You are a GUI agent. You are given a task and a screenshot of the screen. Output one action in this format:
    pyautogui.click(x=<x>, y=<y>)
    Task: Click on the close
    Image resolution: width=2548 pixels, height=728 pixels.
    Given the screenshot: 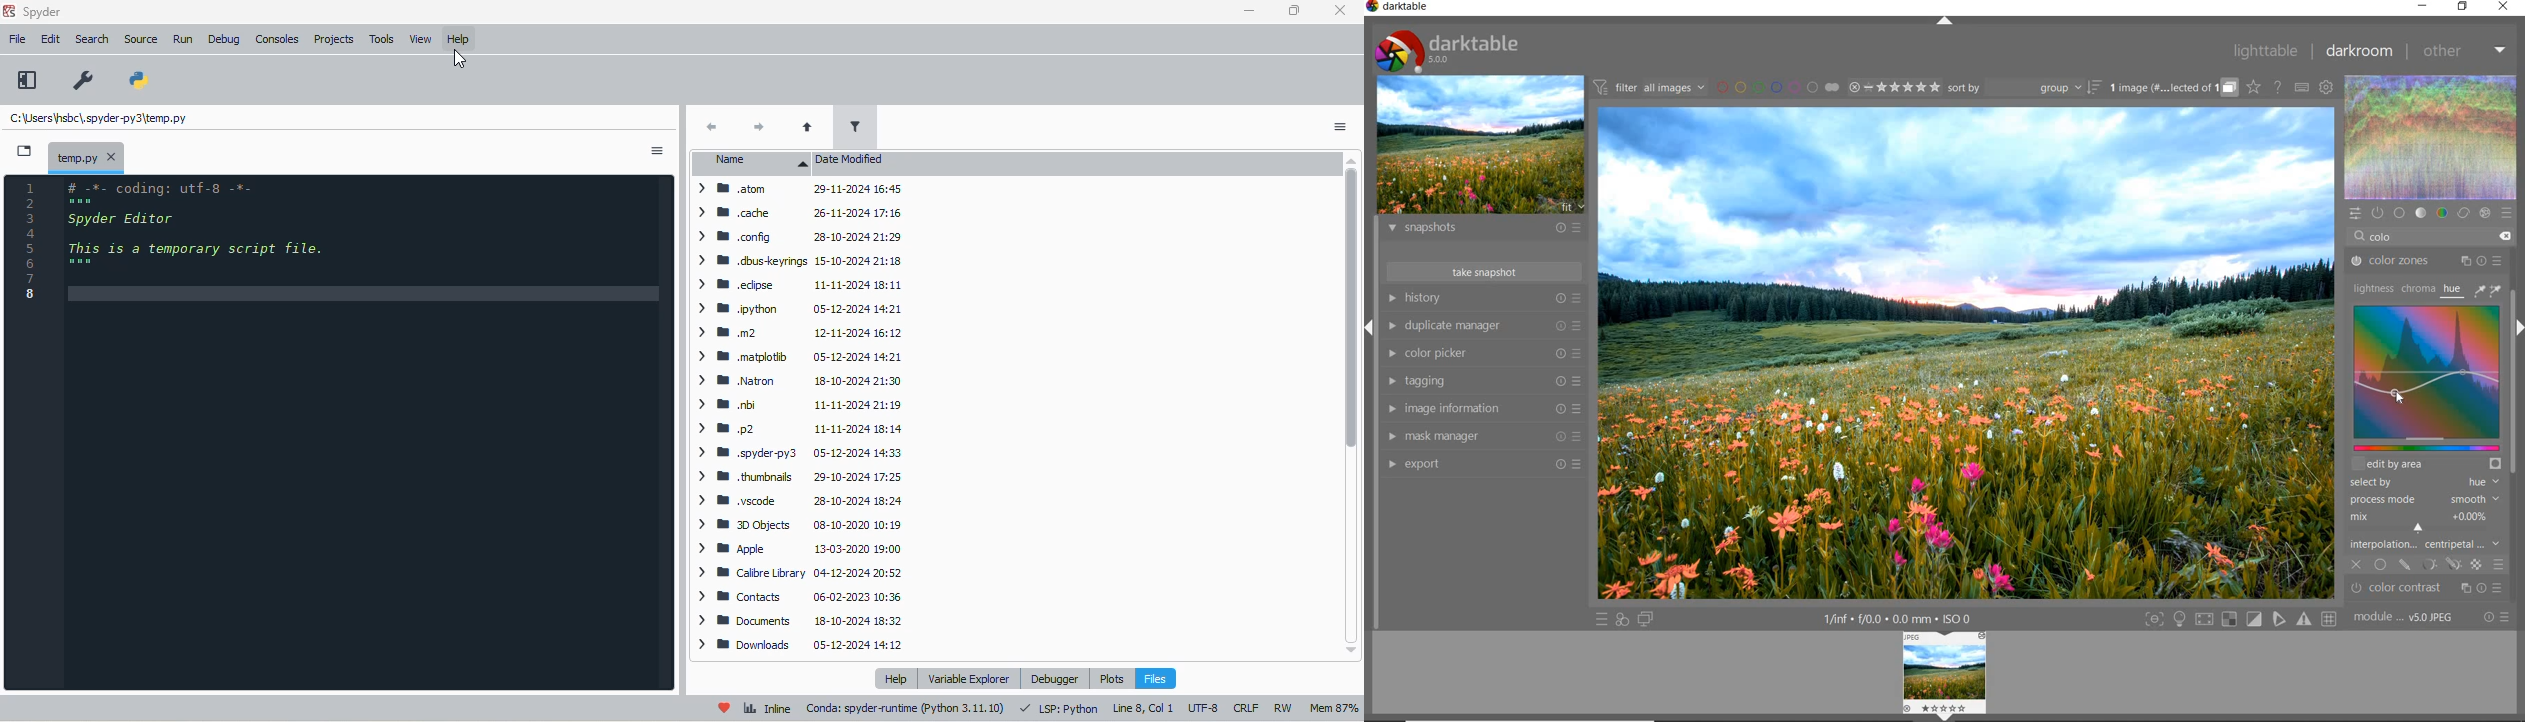 What is the action you would take?
    pyautogui.click(x=112, y=159)
    